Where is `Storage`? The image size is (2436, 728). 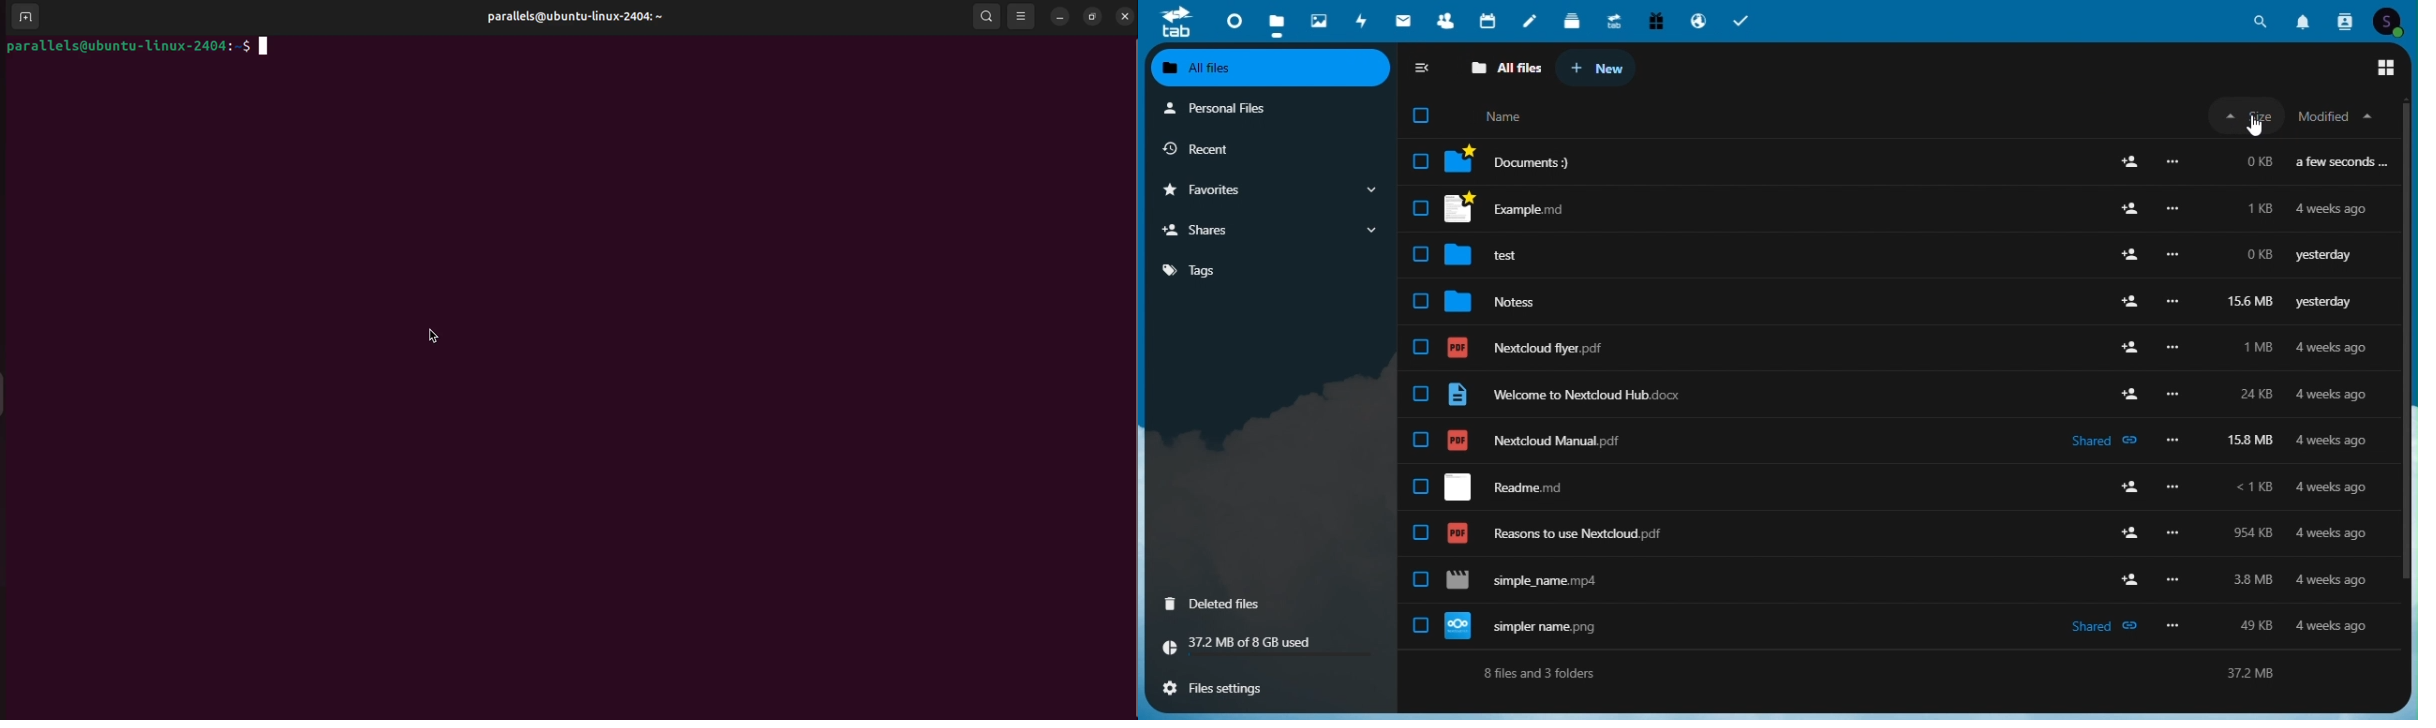
Storage is located at coordinates (1262, 649).